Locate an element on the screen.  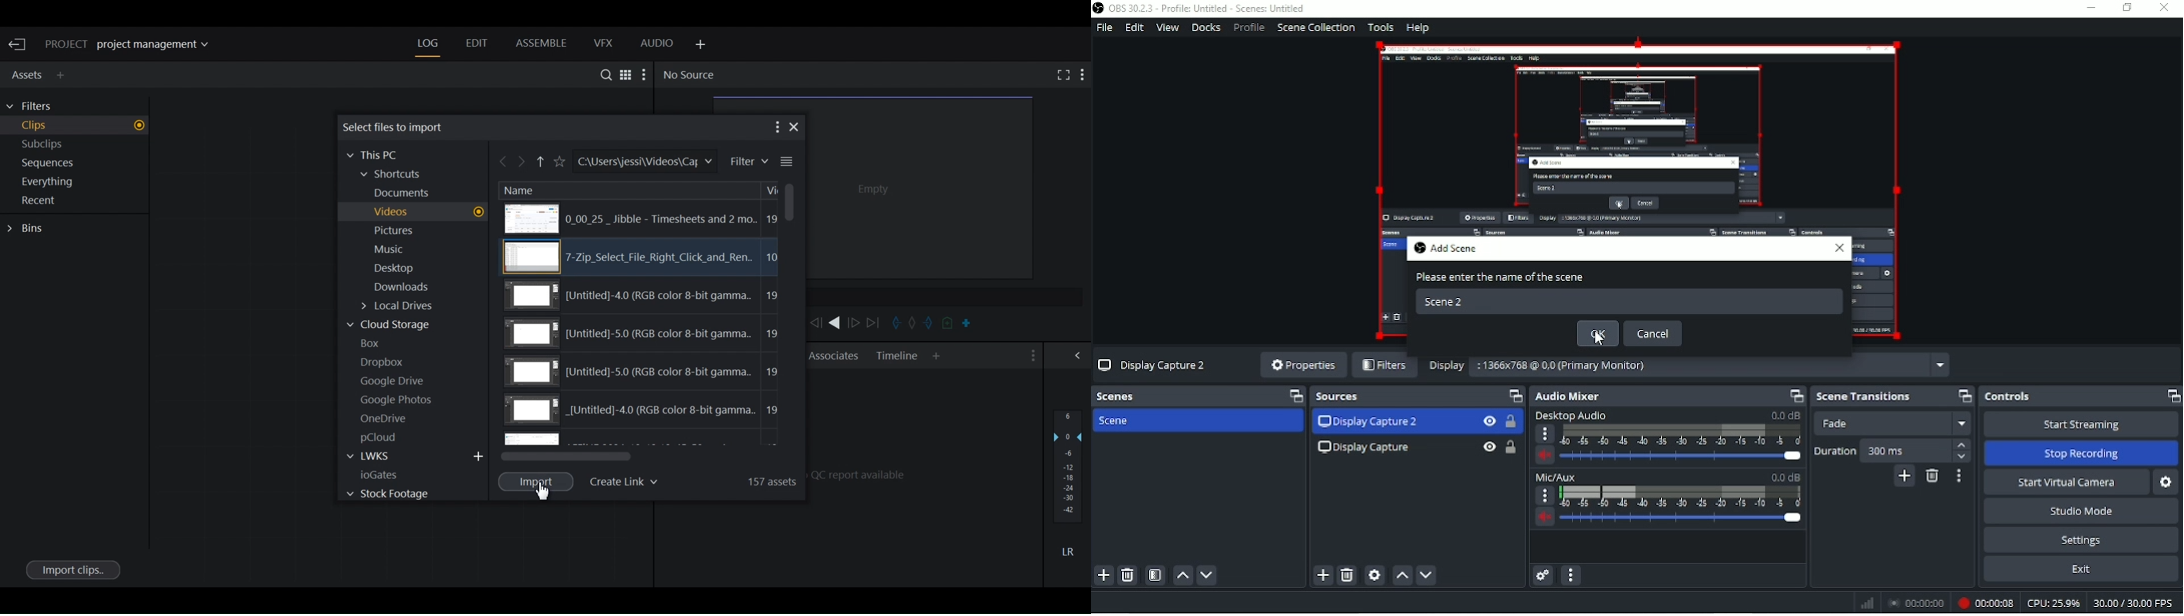
jibble timesheet is located at coordinates (637, 218).